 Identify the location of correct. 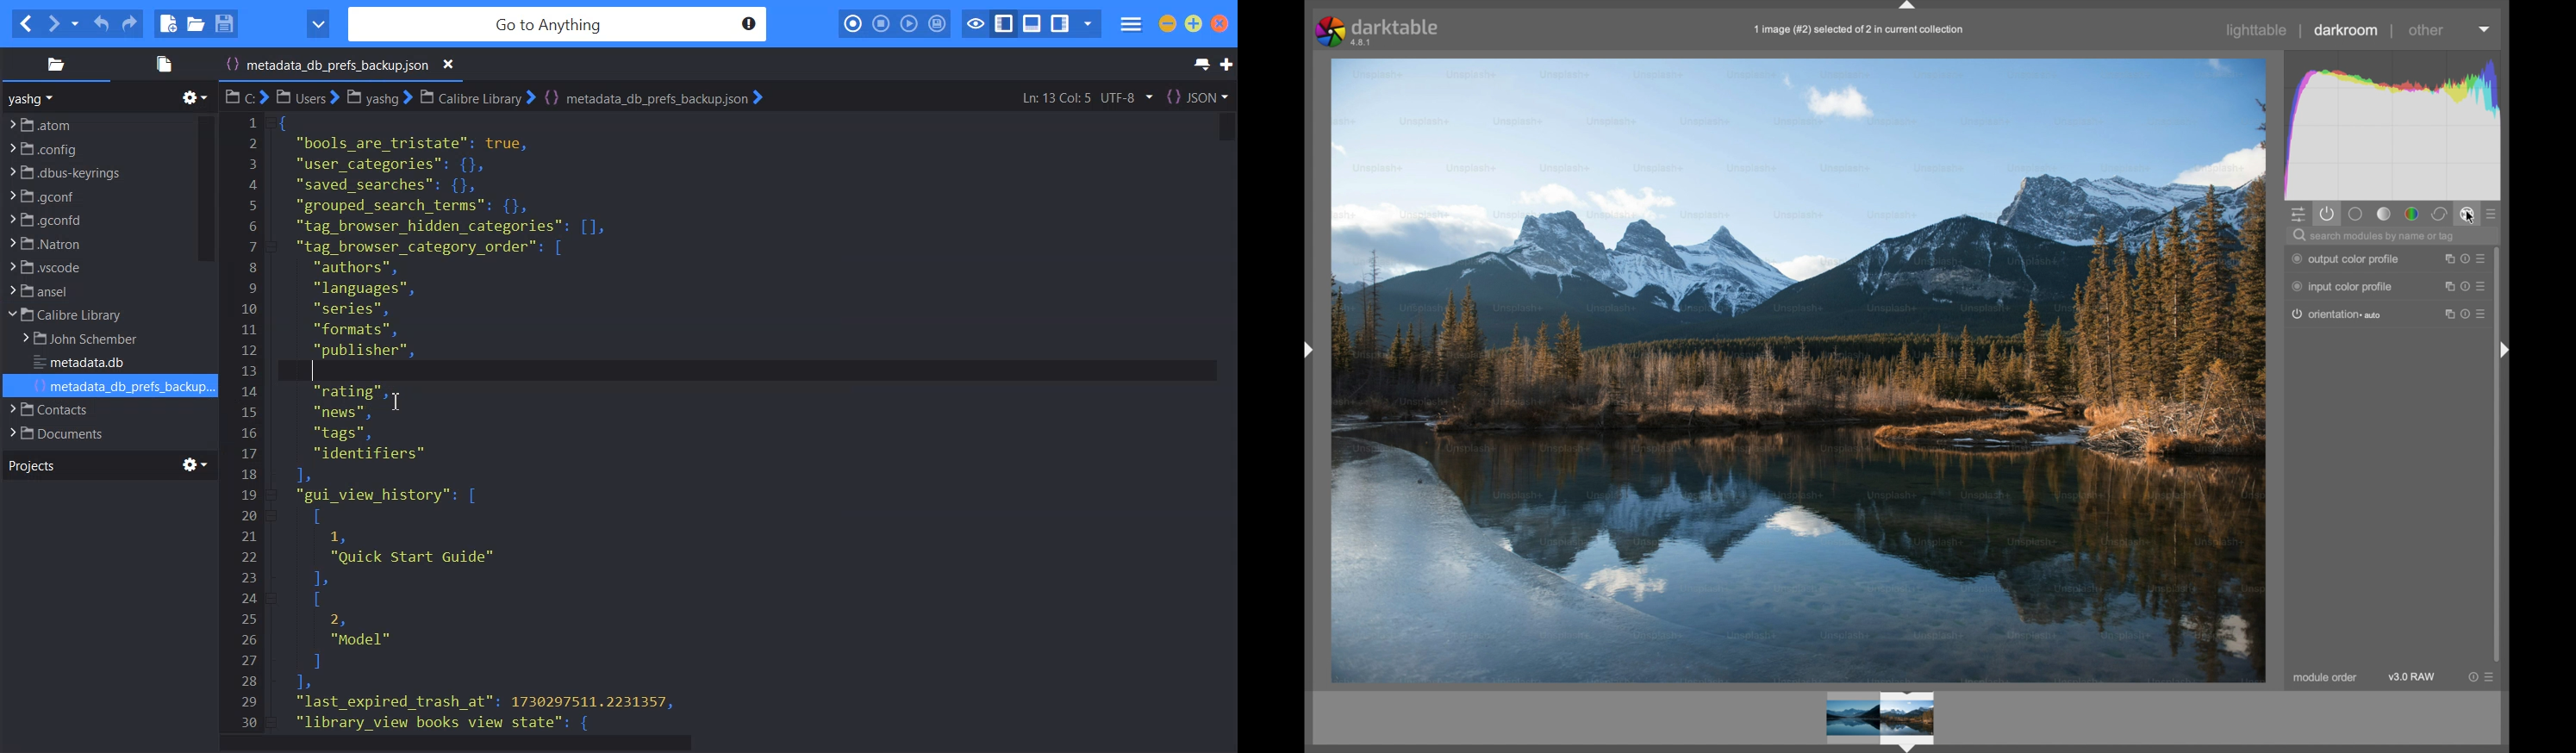
(2441, 214).